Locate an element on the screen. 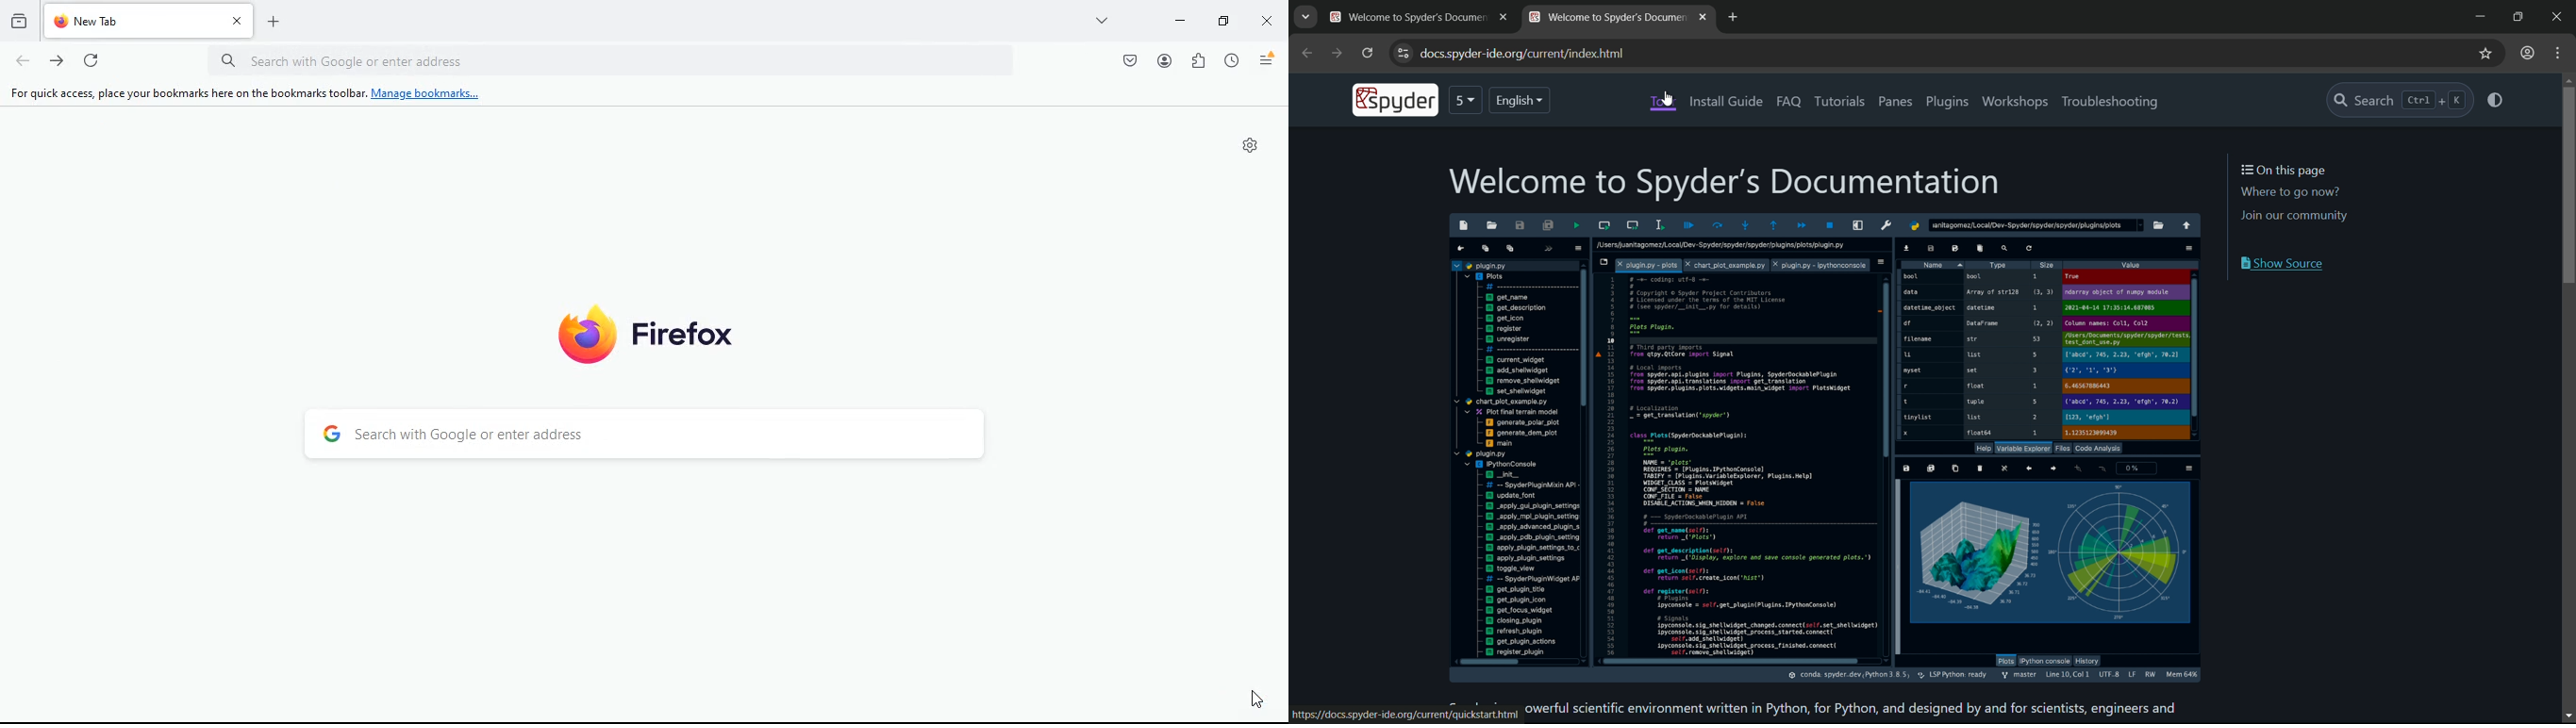  powerful scientific environment written in Python, for Python, and designed by and for scientists, engineers and is located at coordinates (1853, 706).